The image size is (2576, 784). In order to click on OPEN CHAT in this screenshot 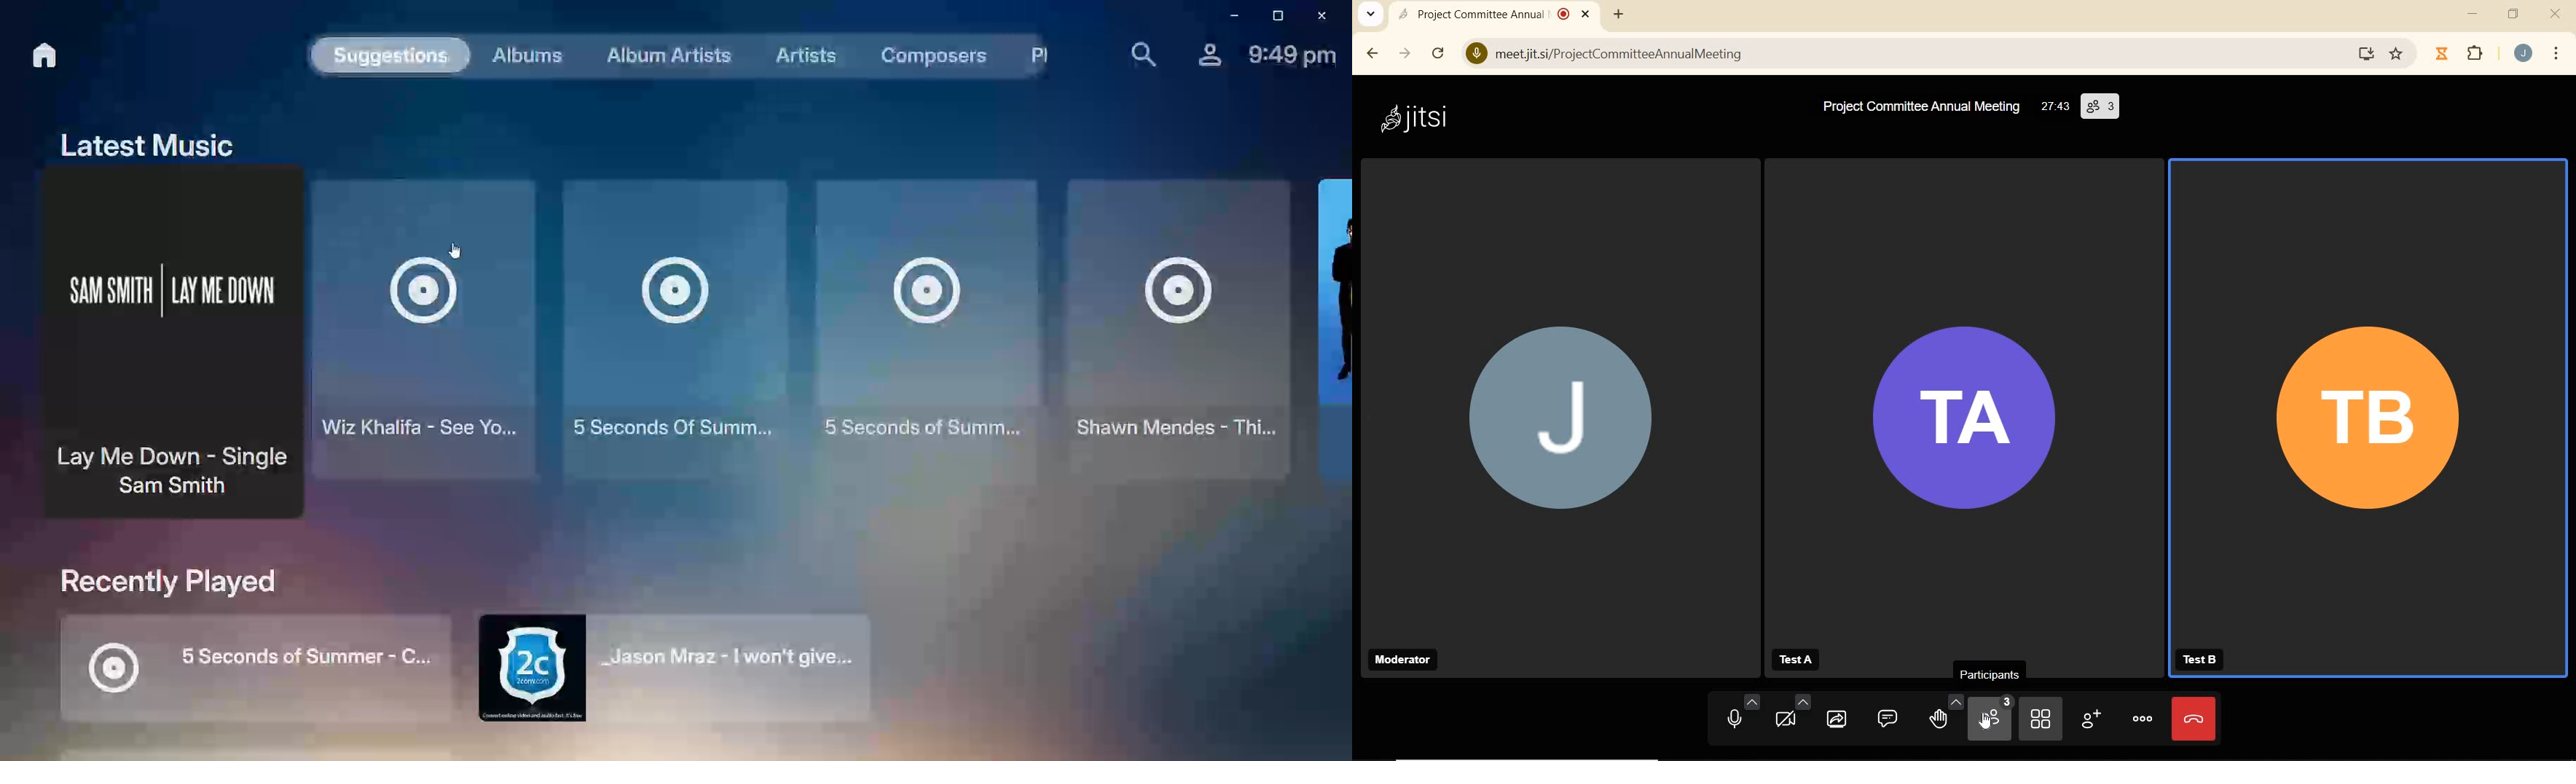, I will do `click(1886, 713)`.